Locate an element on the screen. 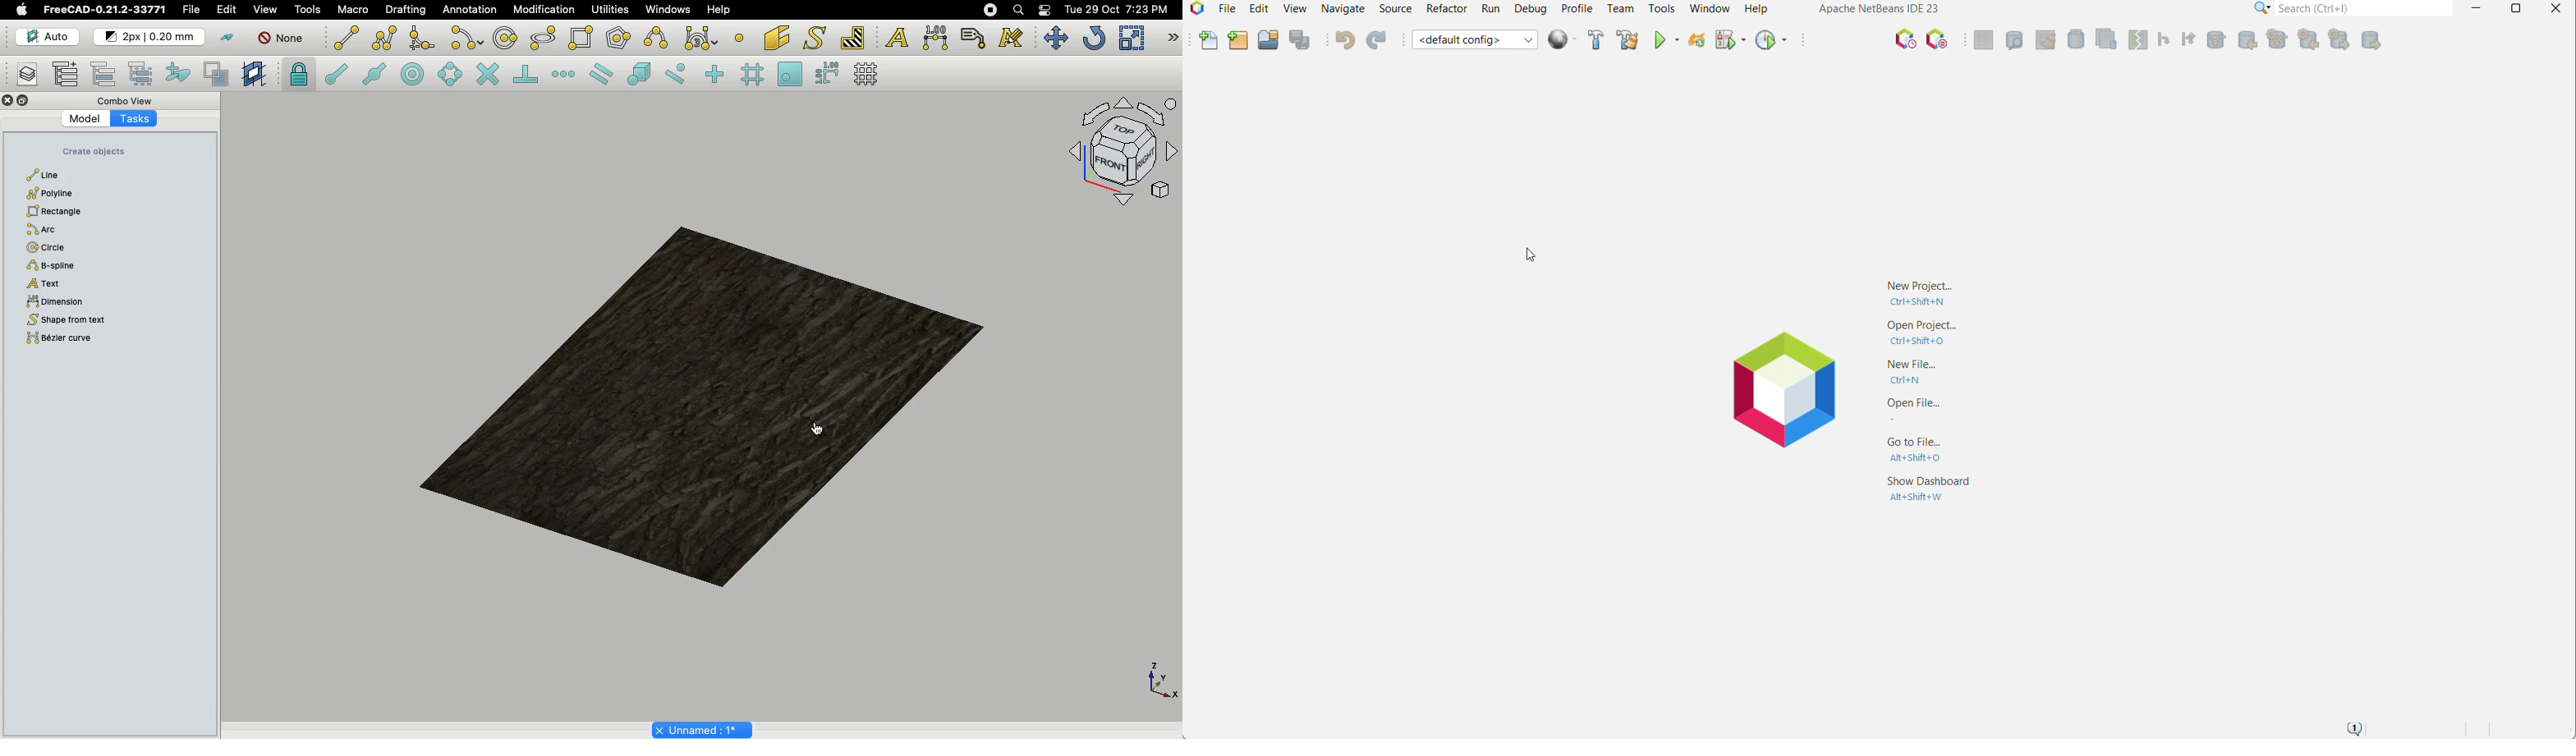 This screenshot has height=756, width=2576. Point is located at coordinates (742, 37).